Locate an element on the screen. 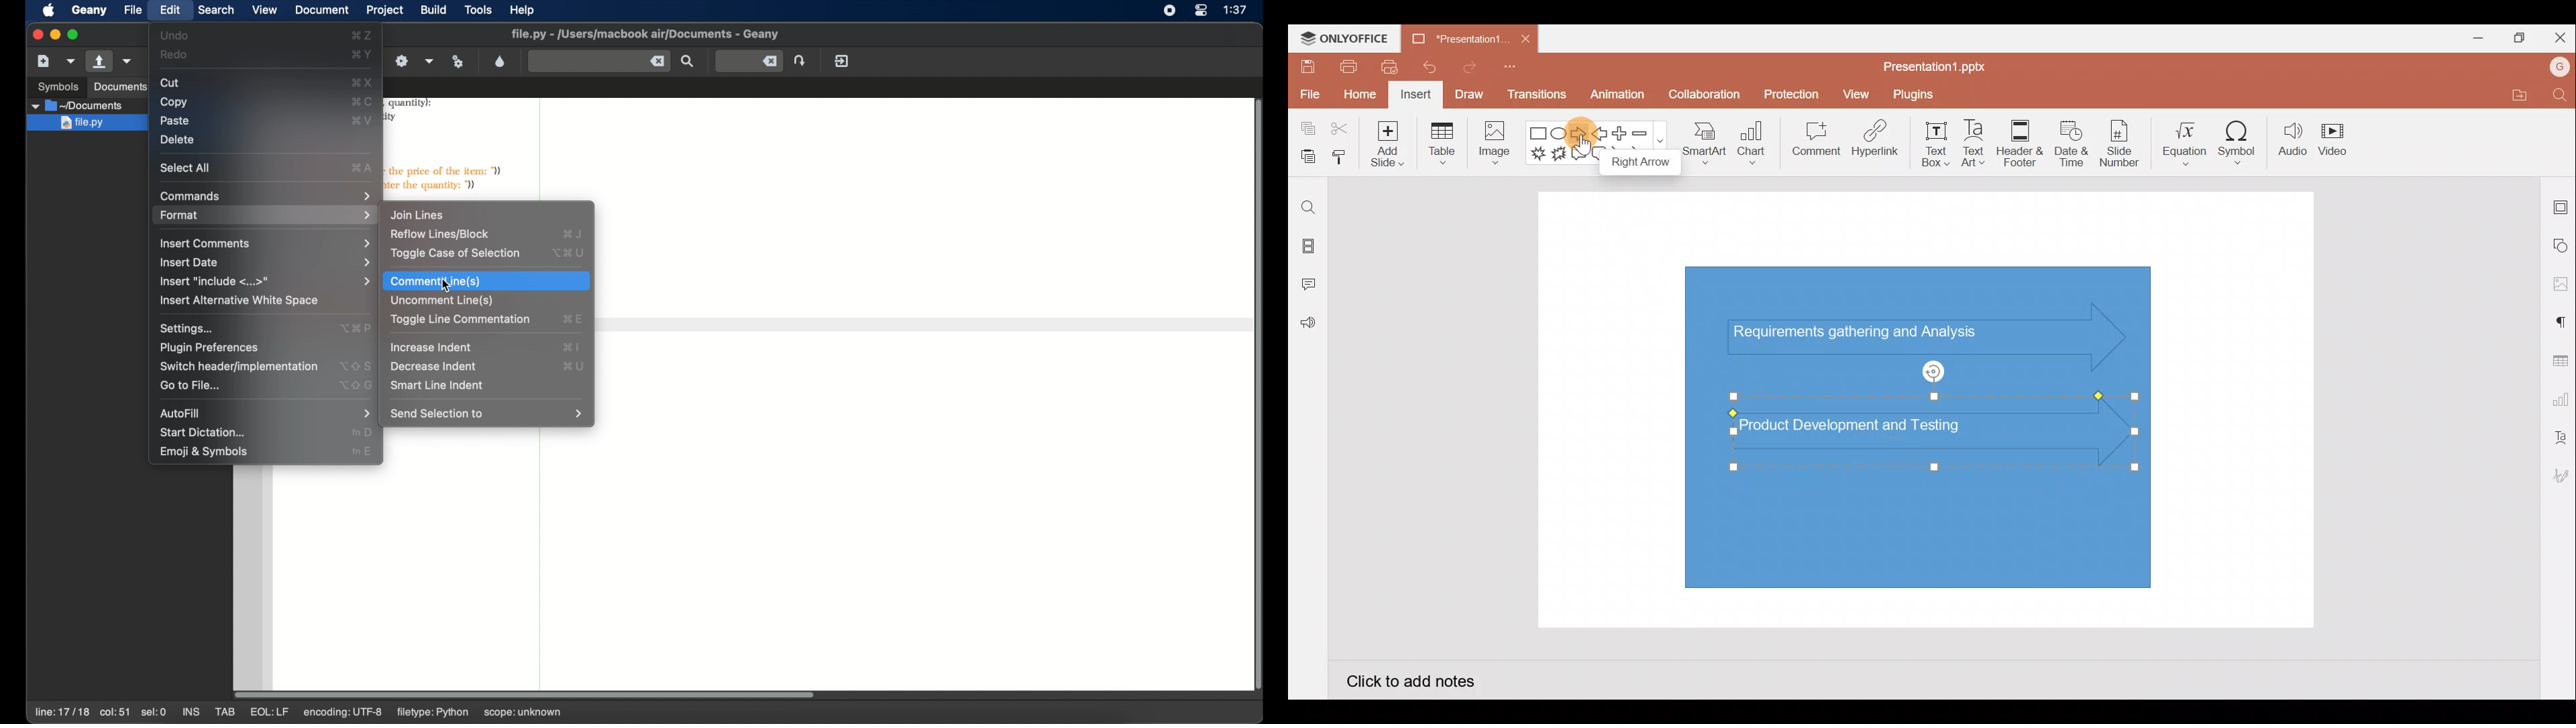 This screenshot has width=2576, height=728. Presentation1.pptx is located at coordinates (1939, 63).